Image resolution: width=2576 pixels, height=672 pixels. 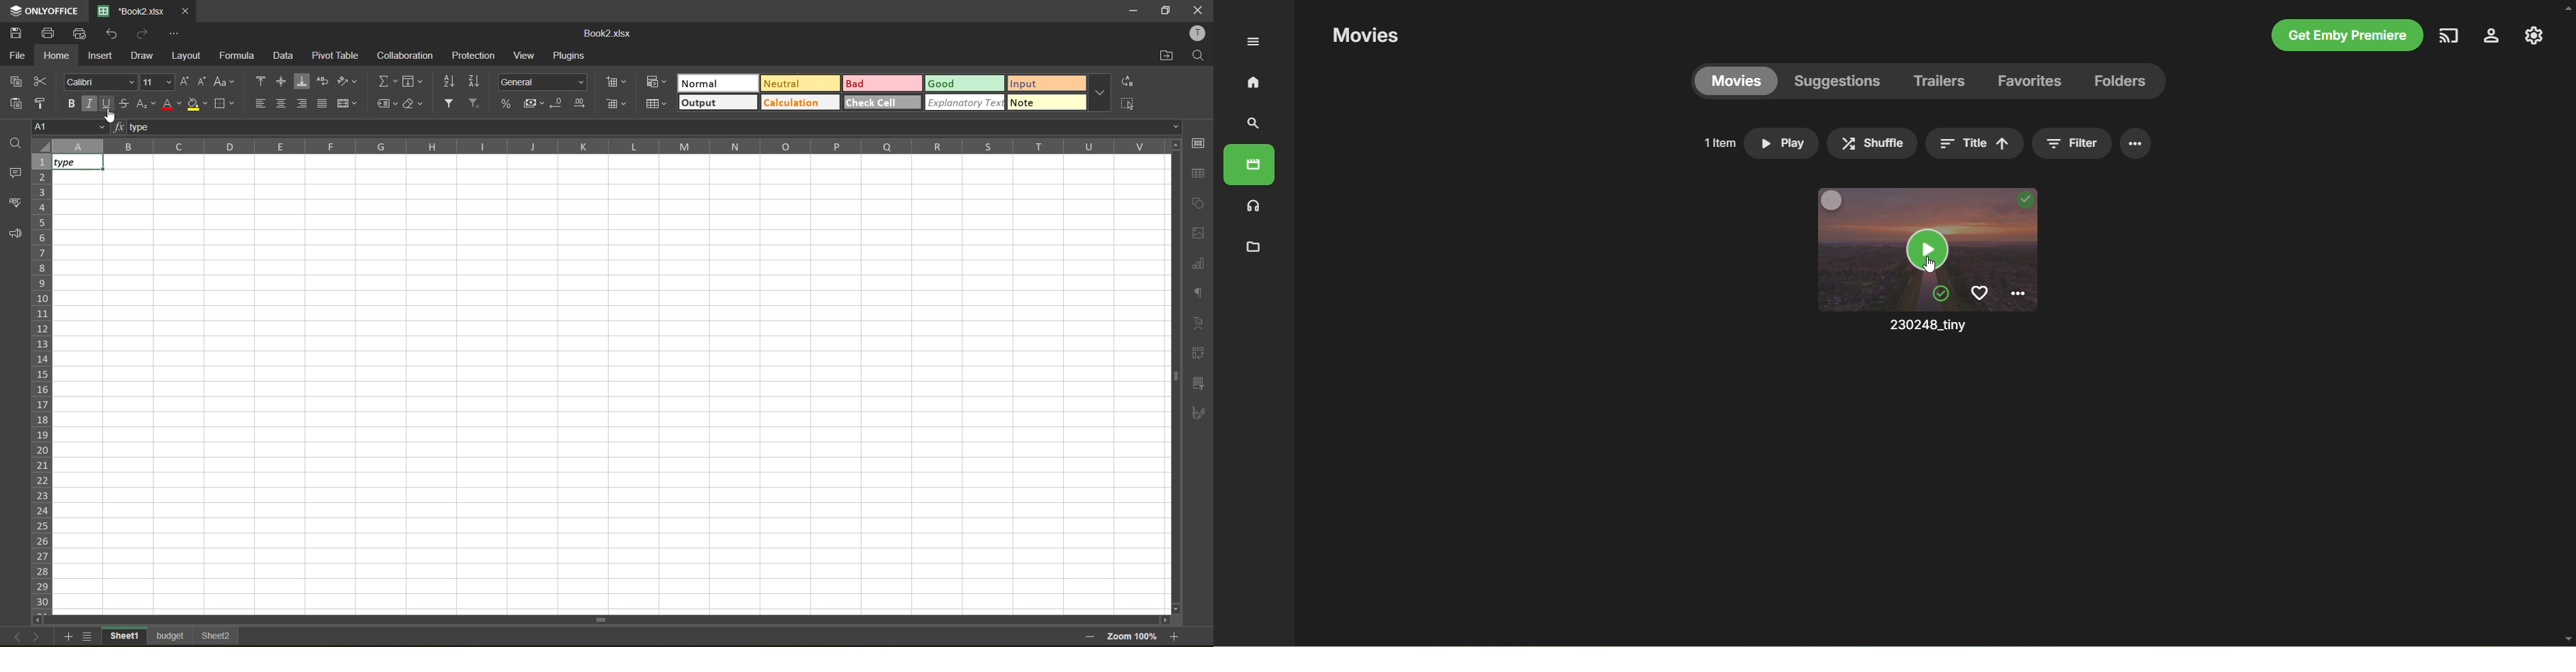 I want to click on Book2.xlsx, so click(x=133, y=10).